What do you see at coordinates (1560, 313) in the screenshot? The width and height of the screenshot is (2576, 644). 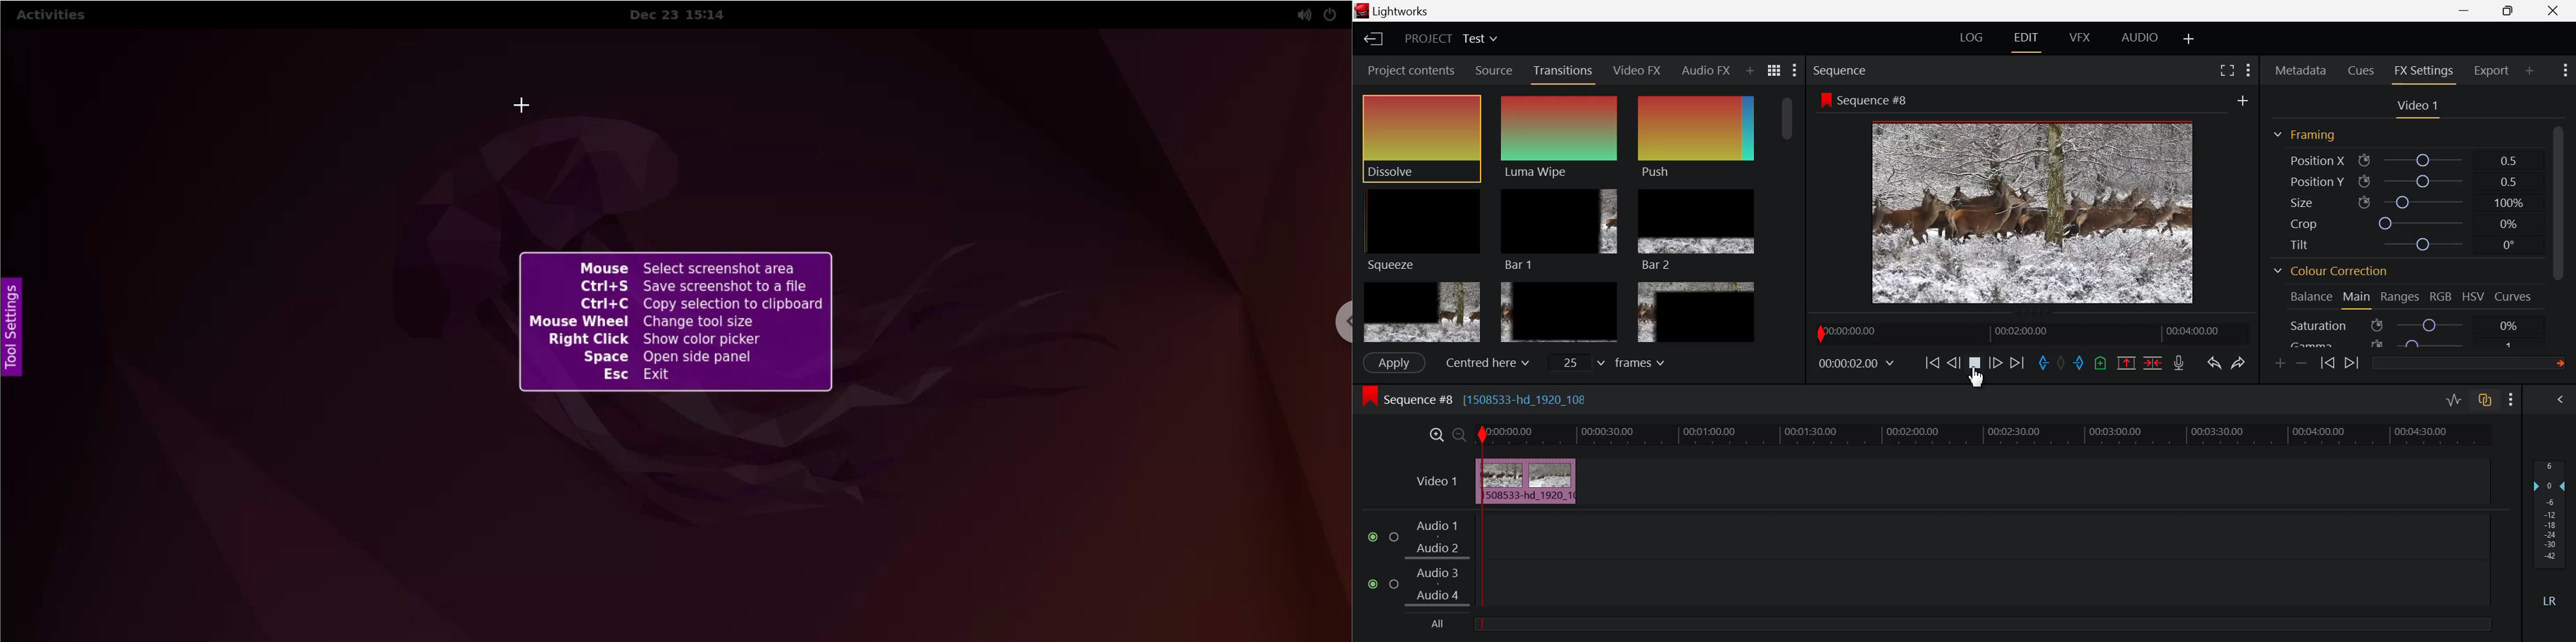 I see `Box 5` at bounding box center [1560, 313].